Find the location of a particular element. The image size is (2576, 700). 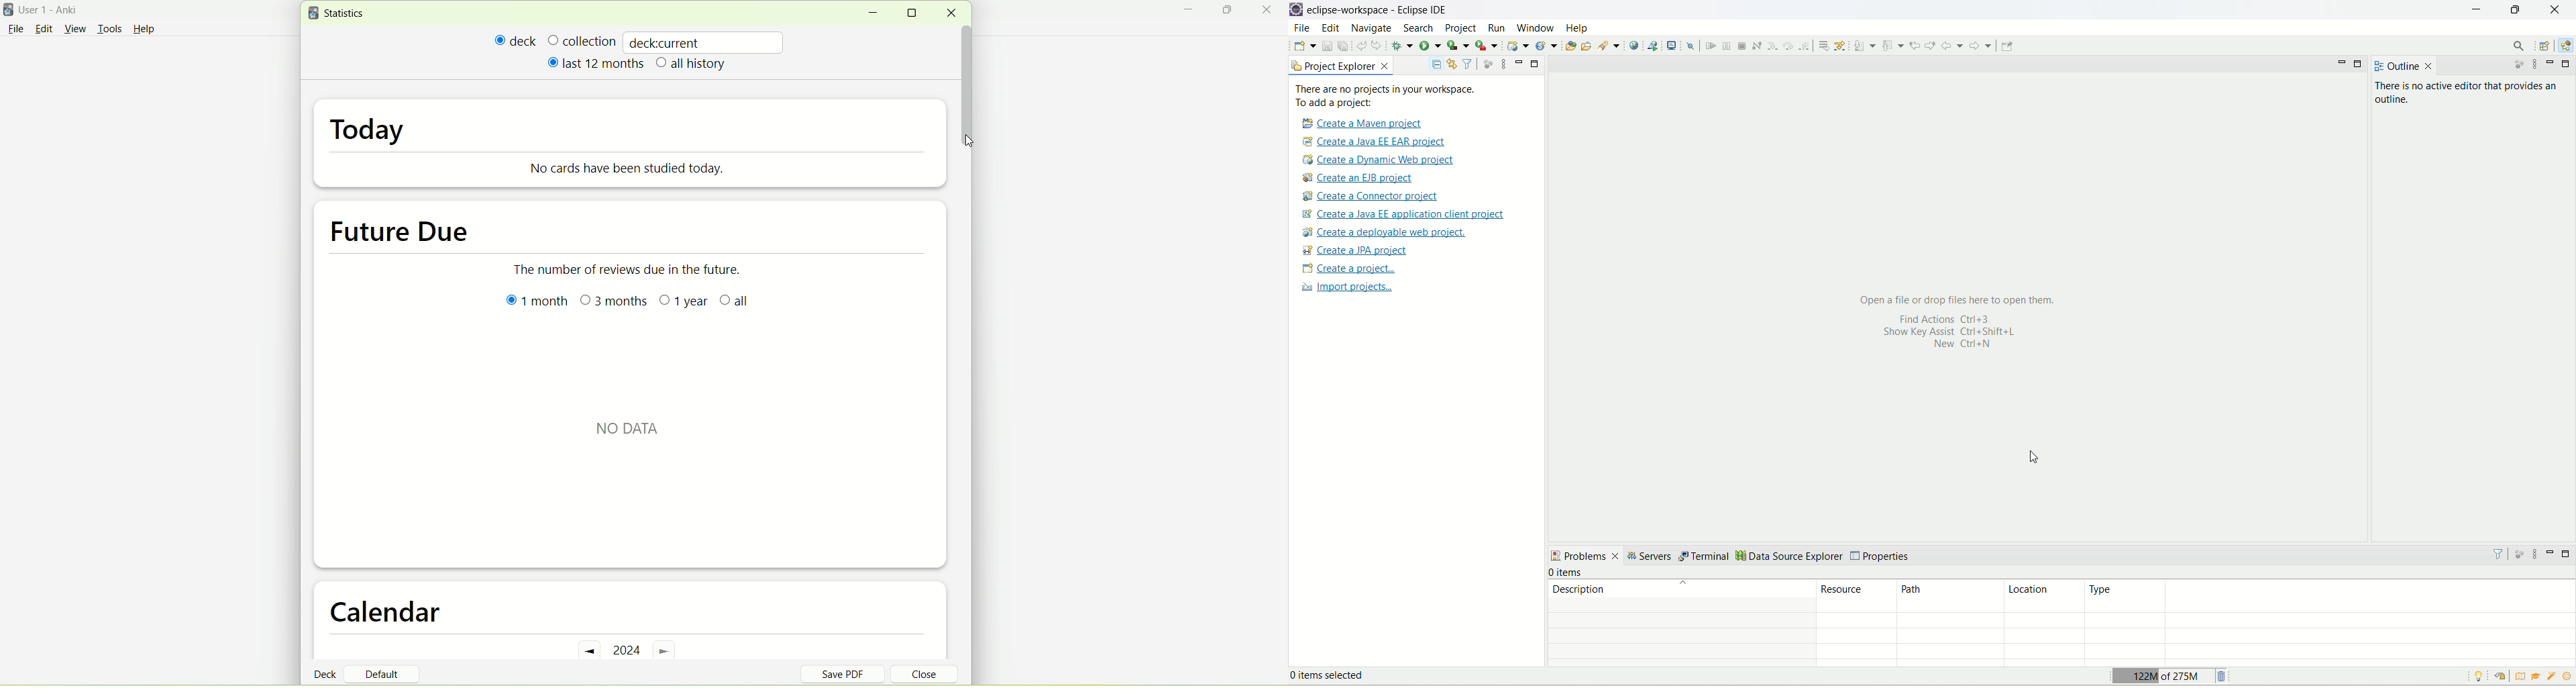

create JPA project is located at coordinates (1356, 250).